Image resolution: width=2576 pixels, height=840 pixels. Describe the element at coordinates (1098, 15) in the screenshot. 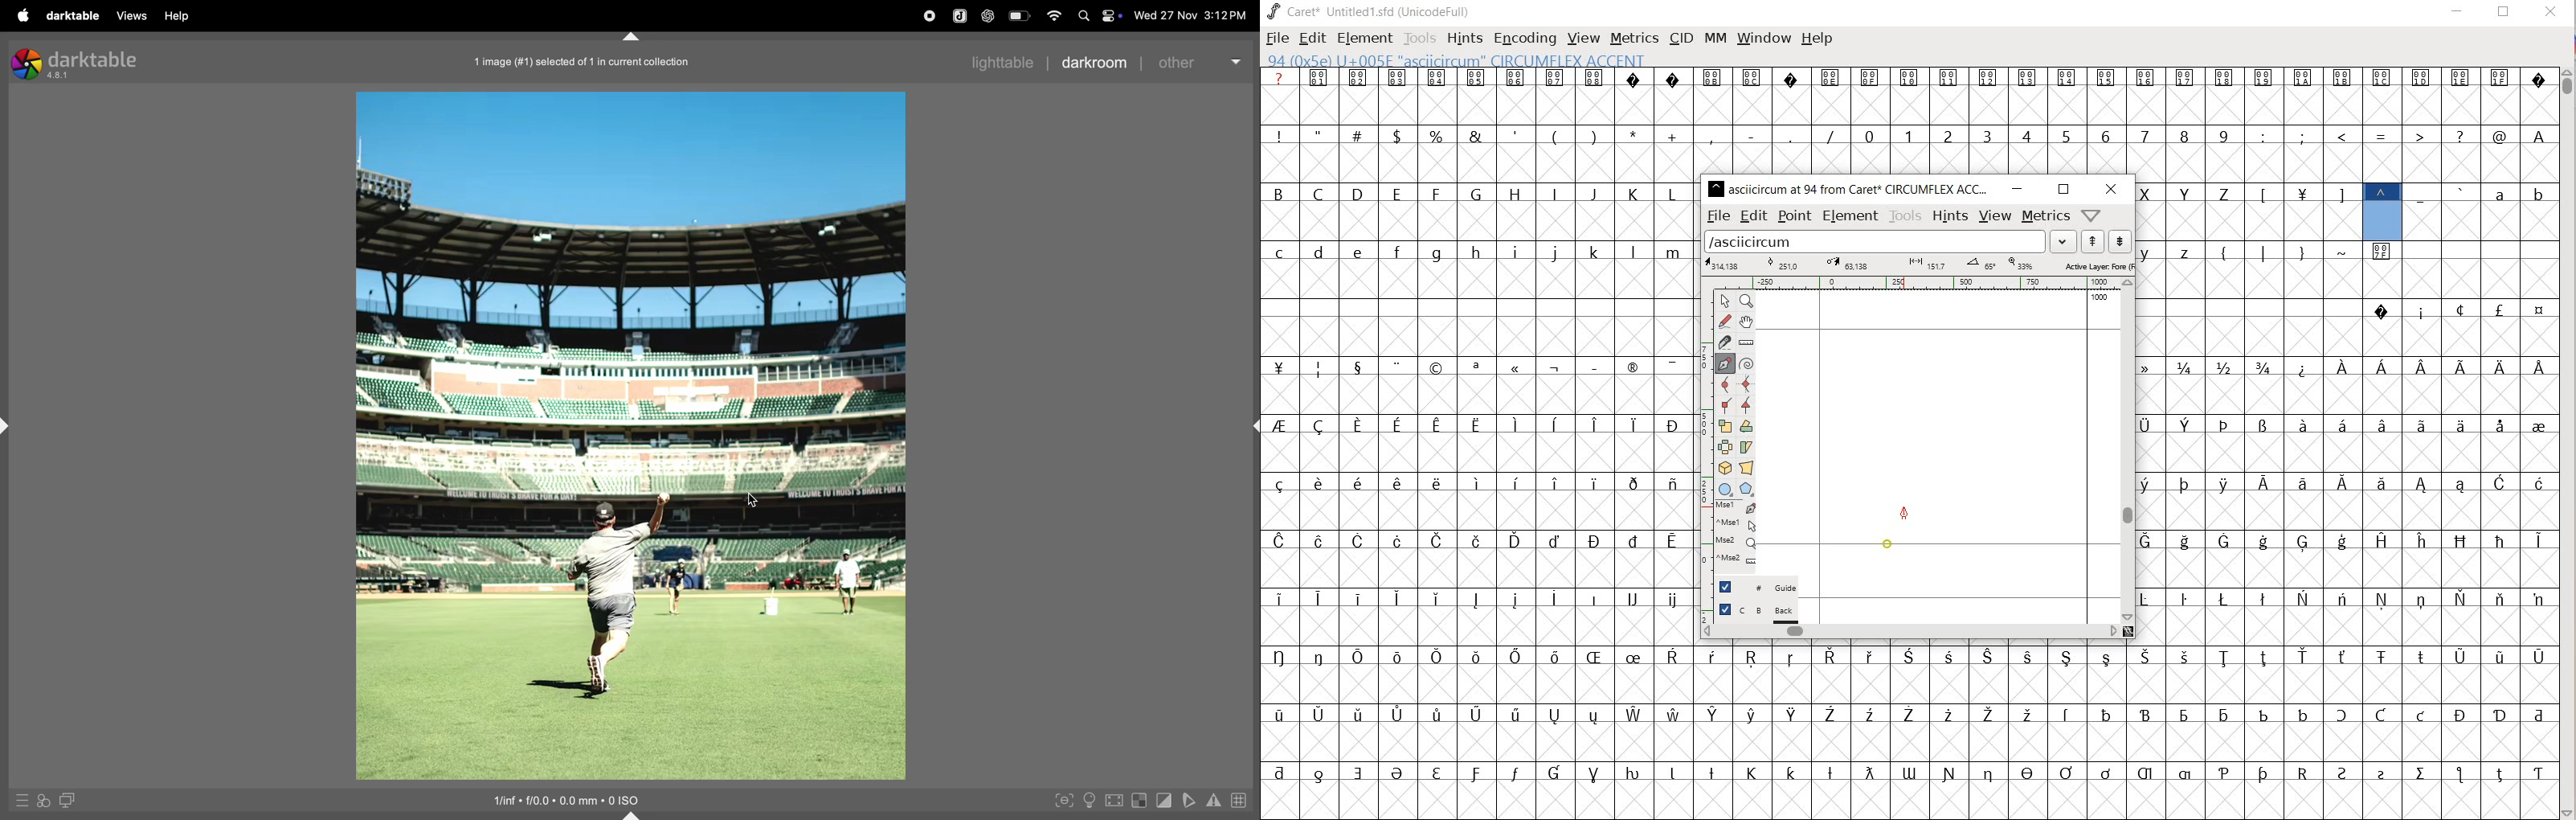

I see `apple widgets` at that location.